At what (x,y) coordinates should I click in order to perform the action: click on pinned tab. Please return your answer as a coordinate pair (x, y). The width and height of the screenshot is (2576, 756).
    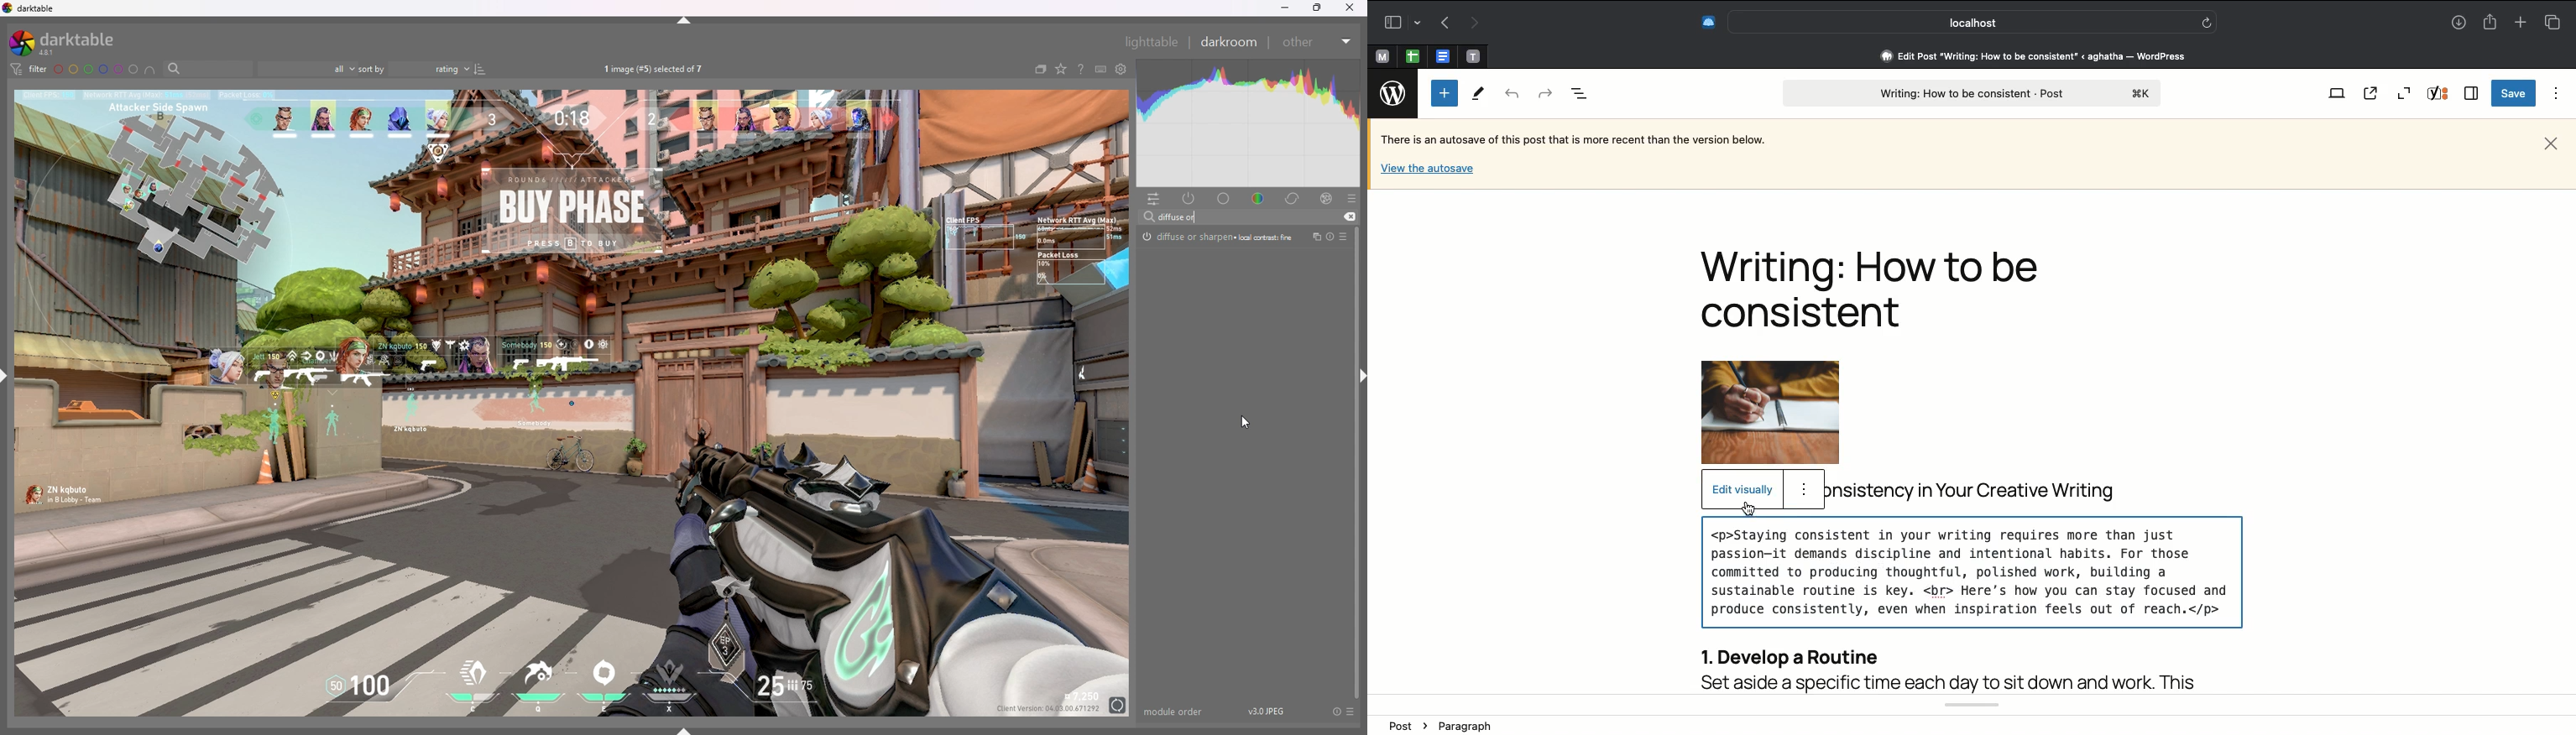
    Looking at the image, I should click on (1381, 55).